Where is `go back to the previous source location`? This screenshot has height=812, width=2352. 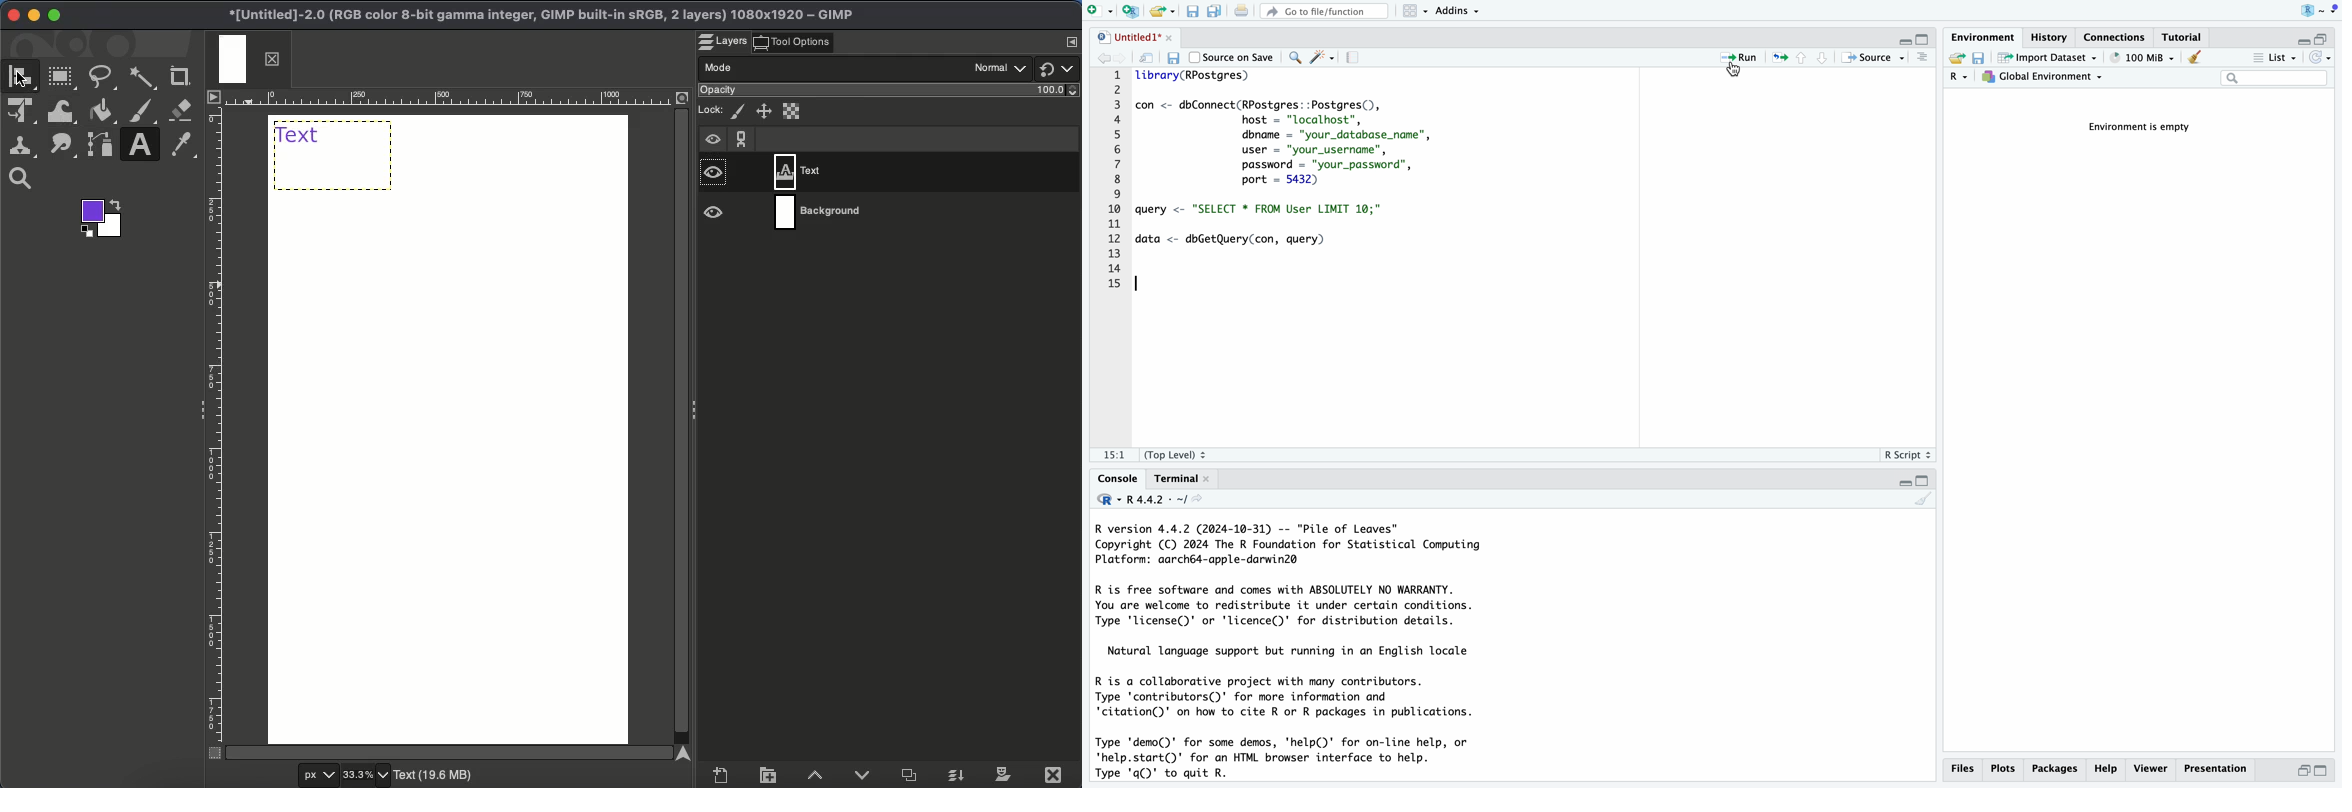
go back to the previous source location is located at coordinates (1100, 56).